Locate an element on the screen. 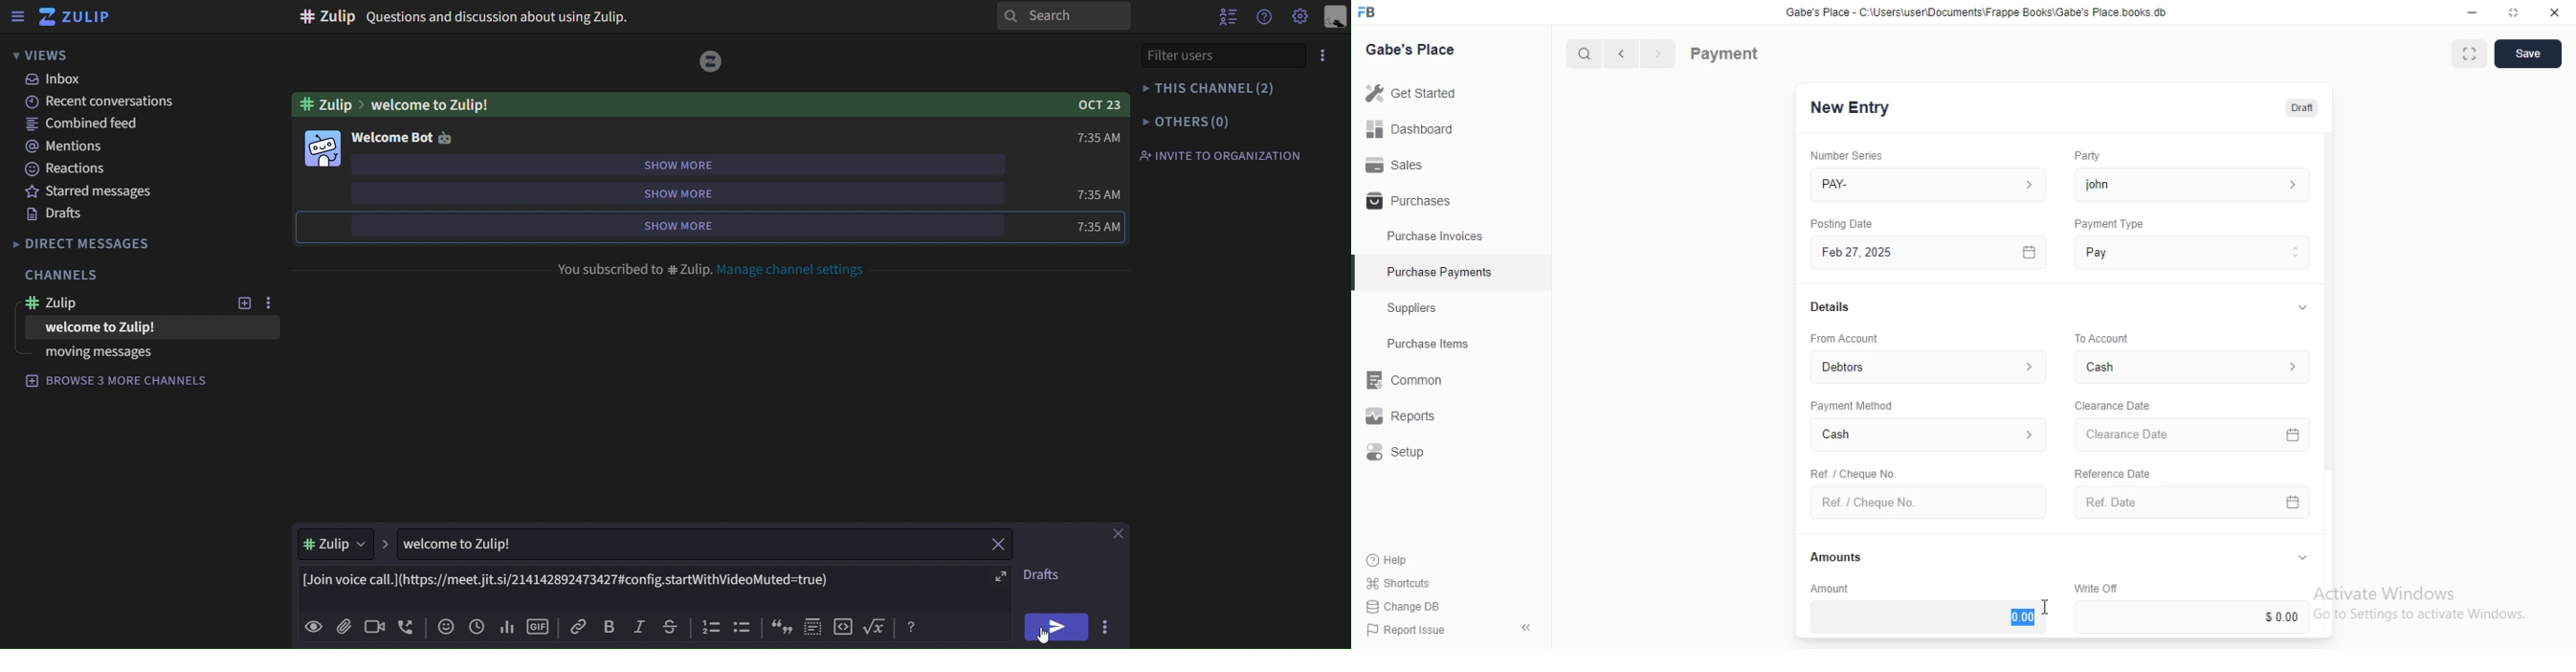  PAY- is located at coordinates (1930, 185).